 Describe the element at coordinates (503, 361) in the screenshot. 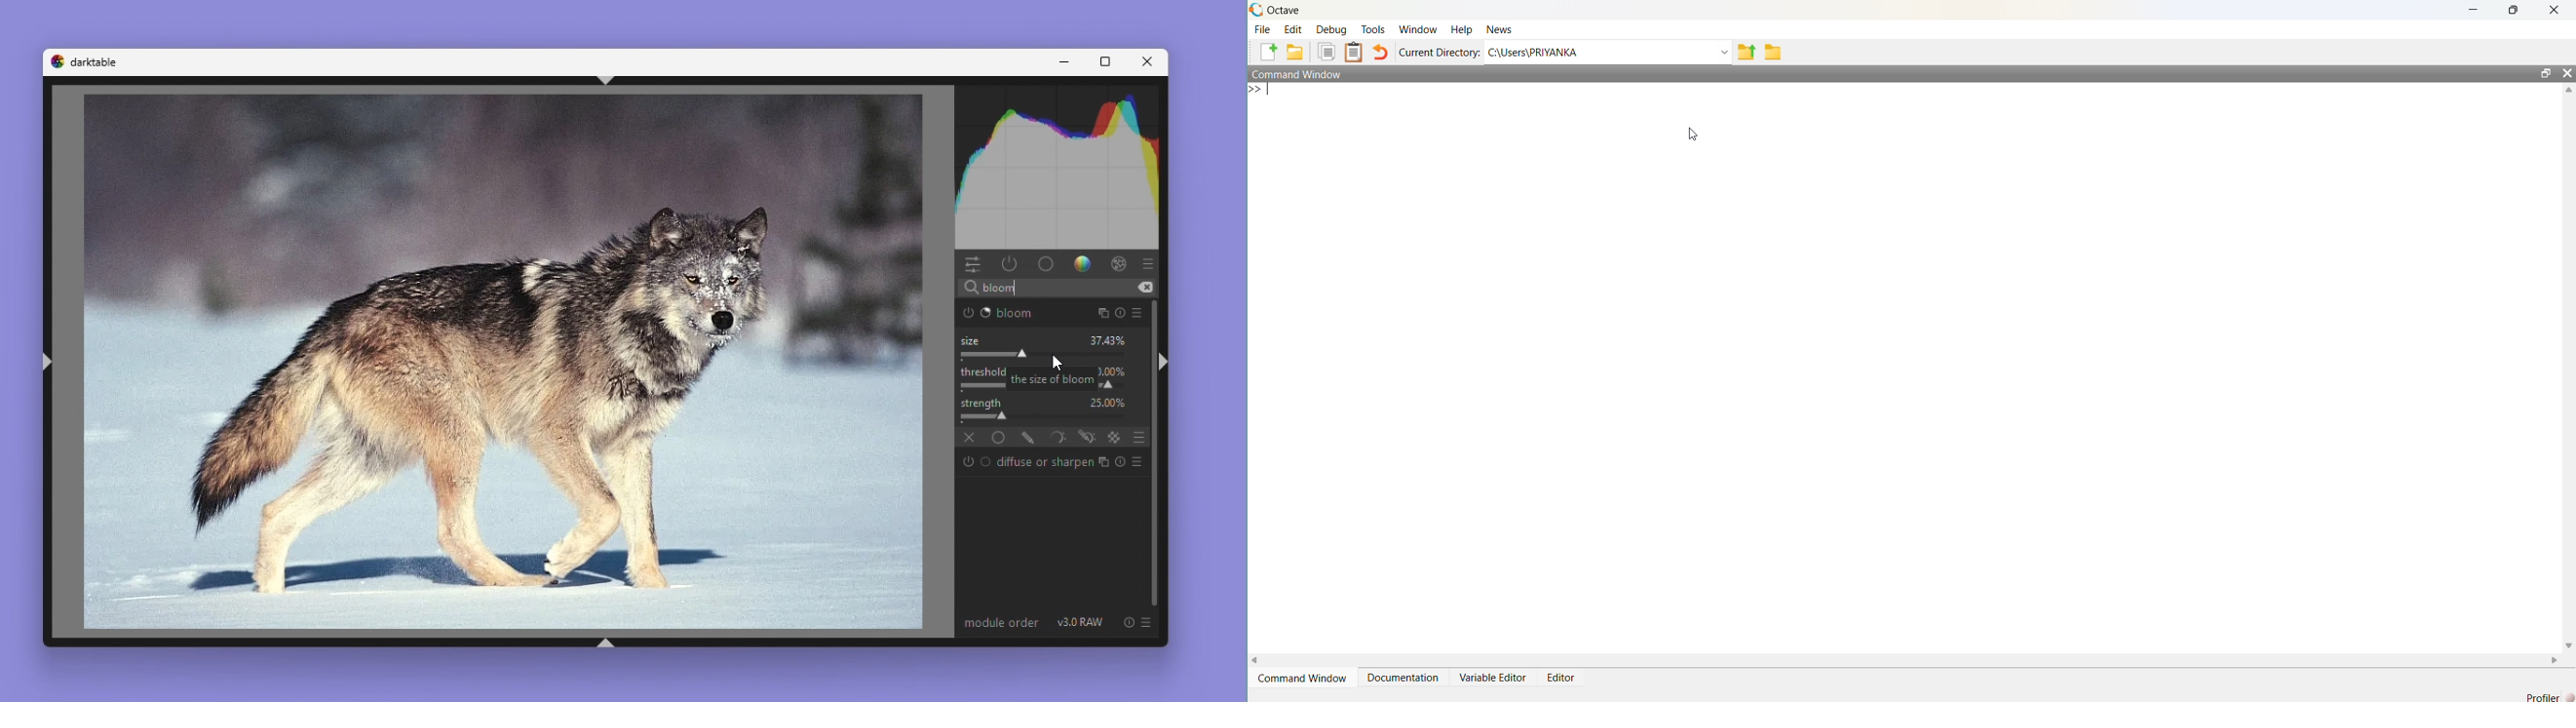

I see `Image` at that location.